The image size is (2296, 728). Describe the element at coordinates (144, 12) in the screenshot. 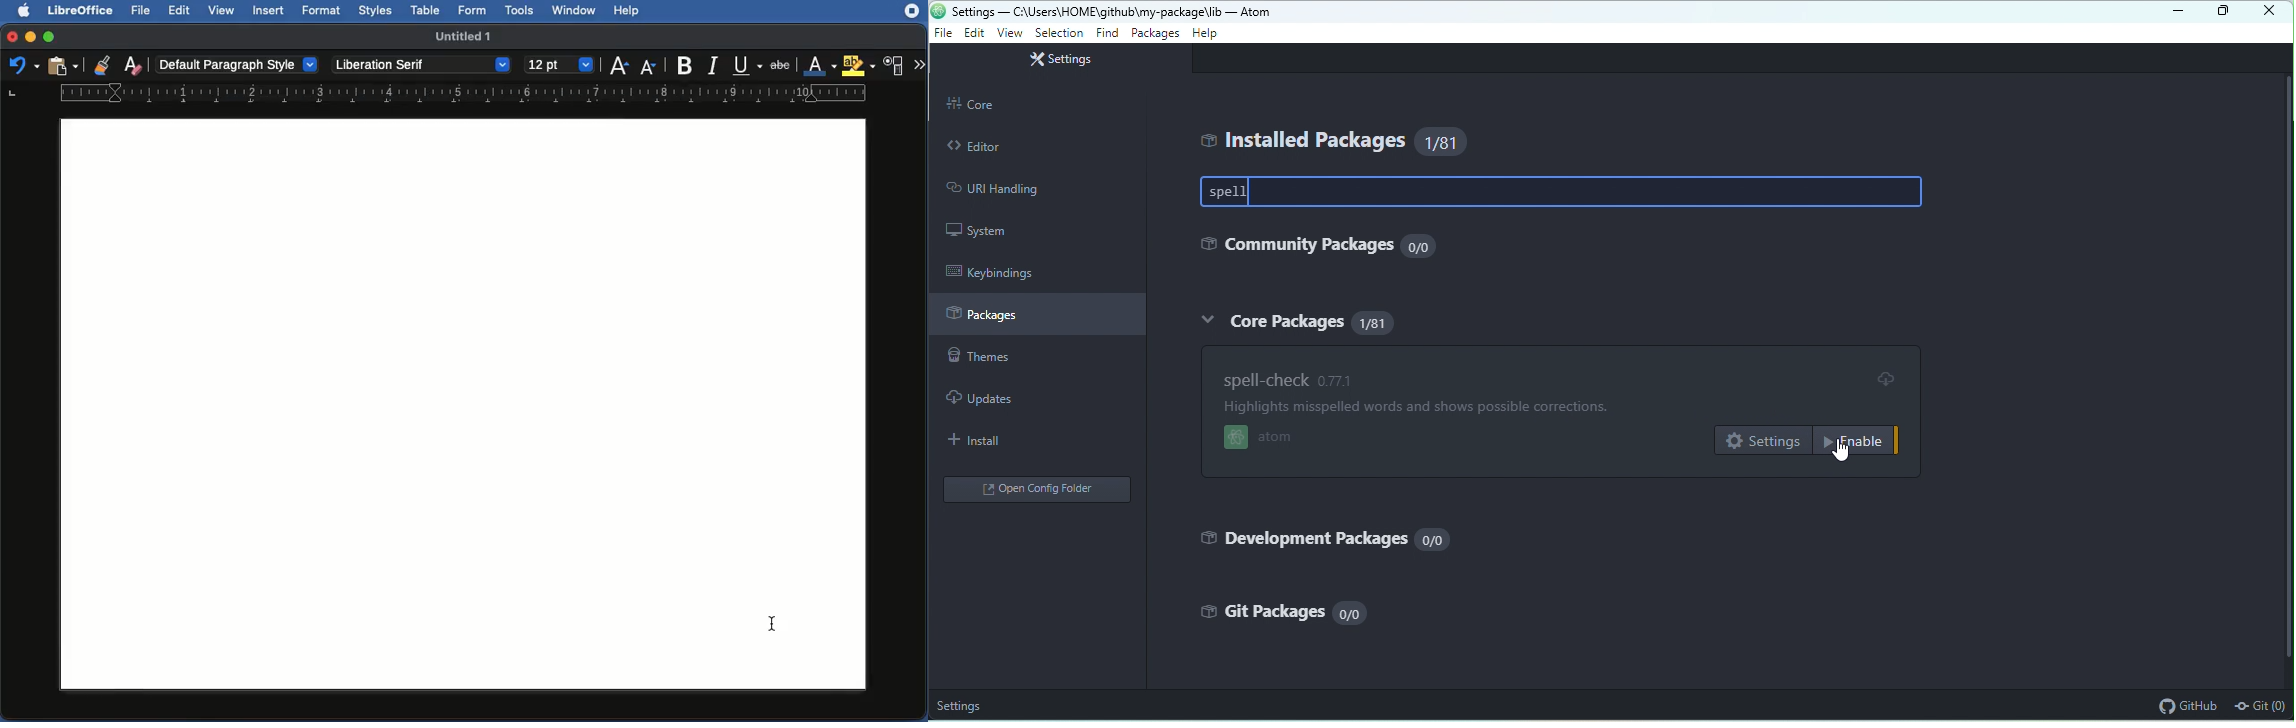

I see `File` at that location.